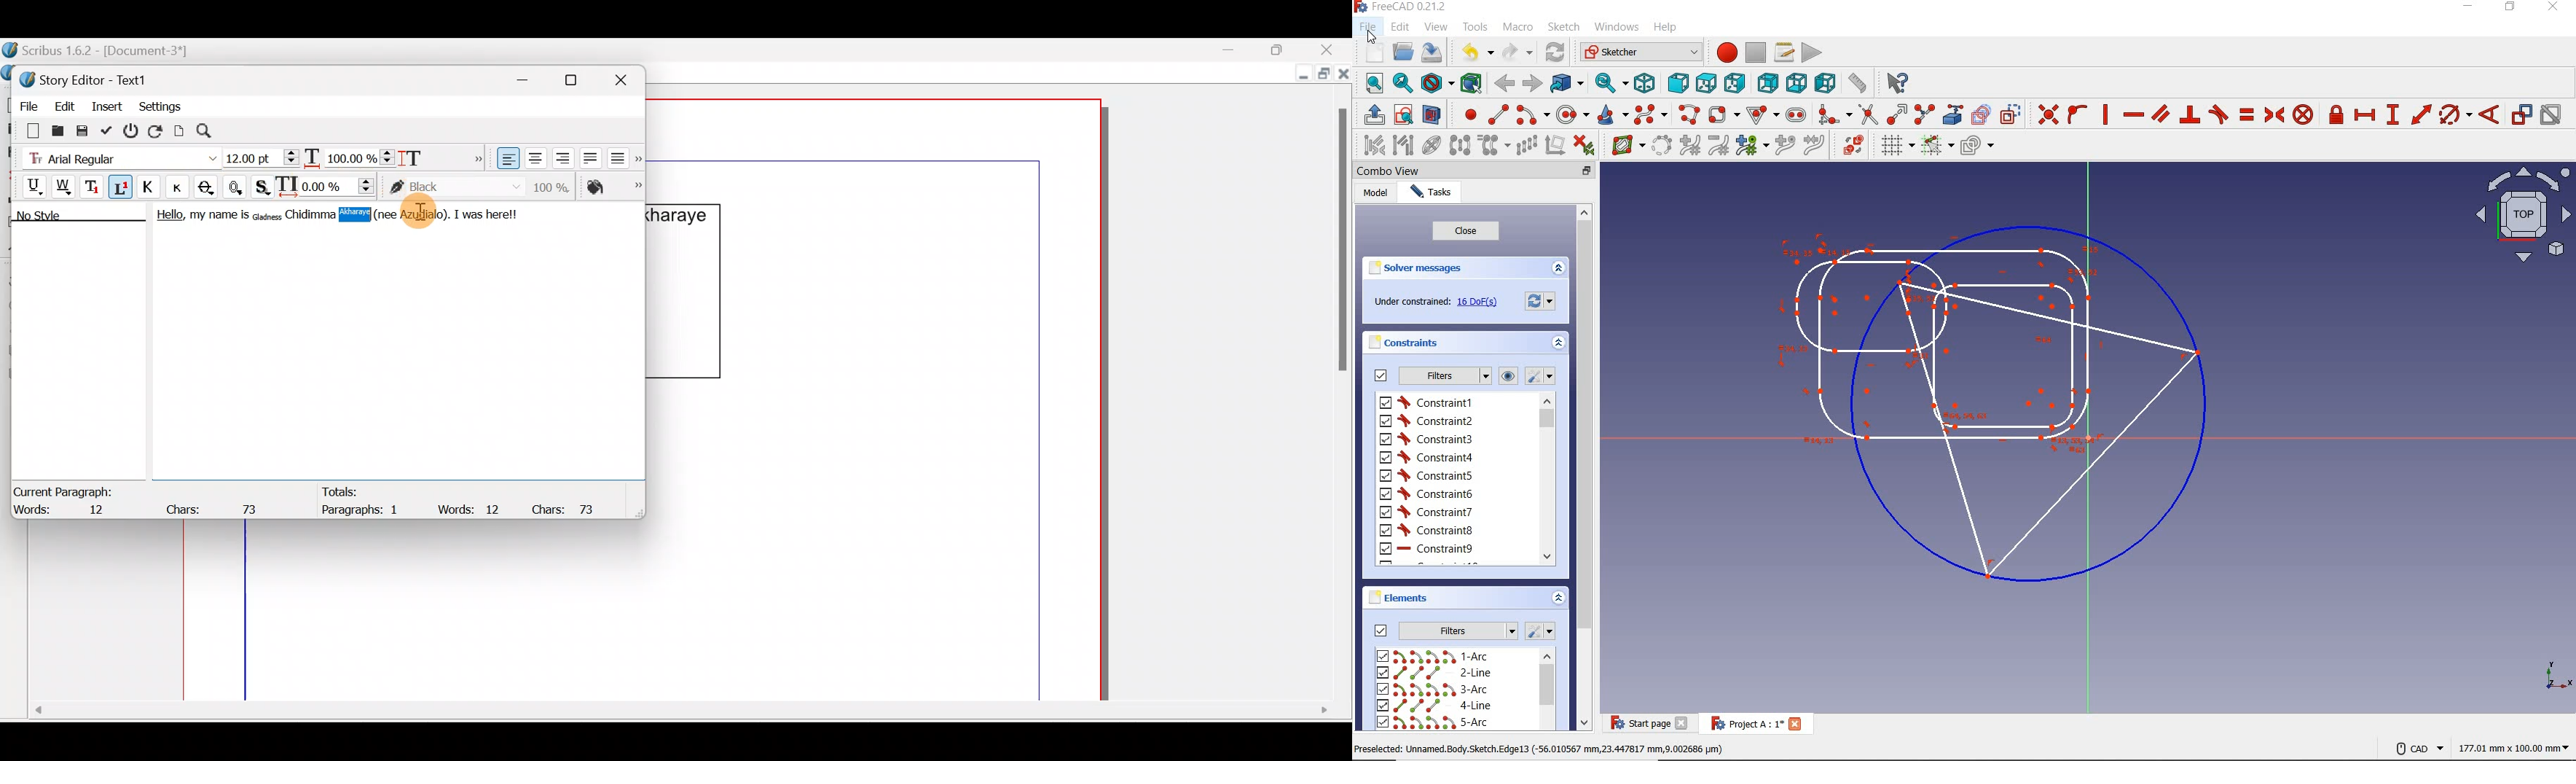 The height and width of the screenshot is (784, 2576). I want to click on Saturation of color of text stroke, so click(556, 185).